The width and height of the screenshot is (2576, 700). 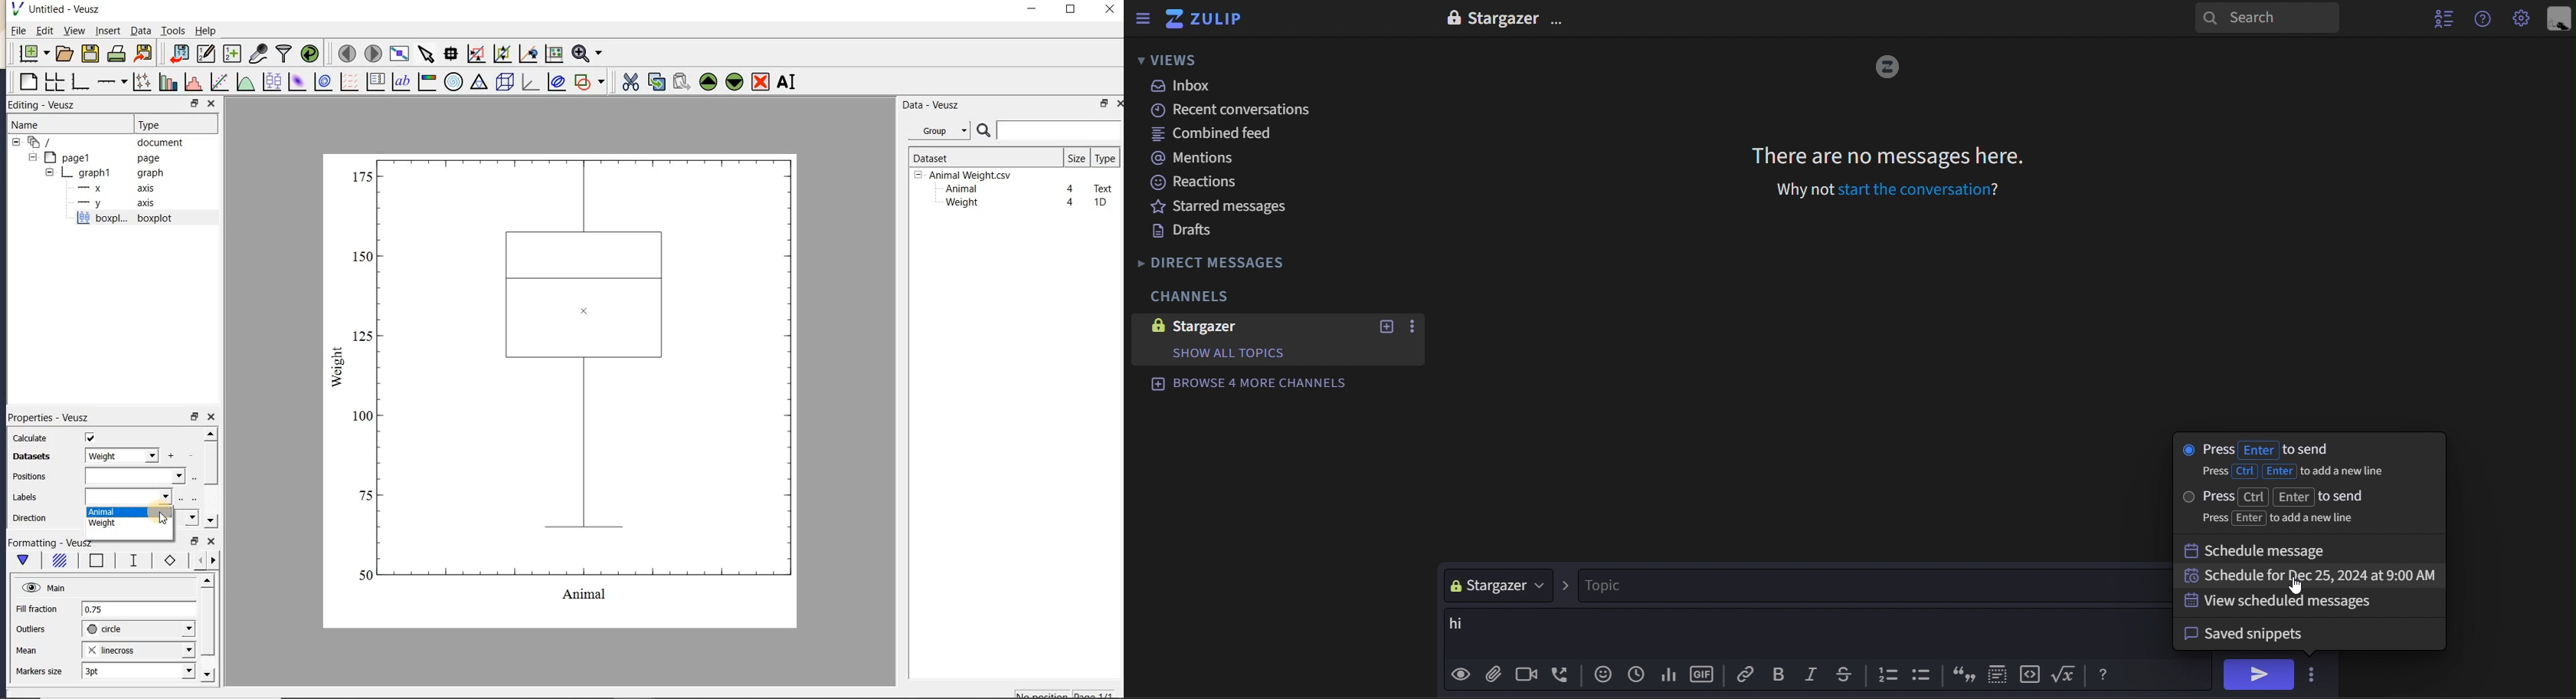 What do you see at coordinates (137, 670) in the screenshot?
I see `3pt` at bounding box center [137, 670].